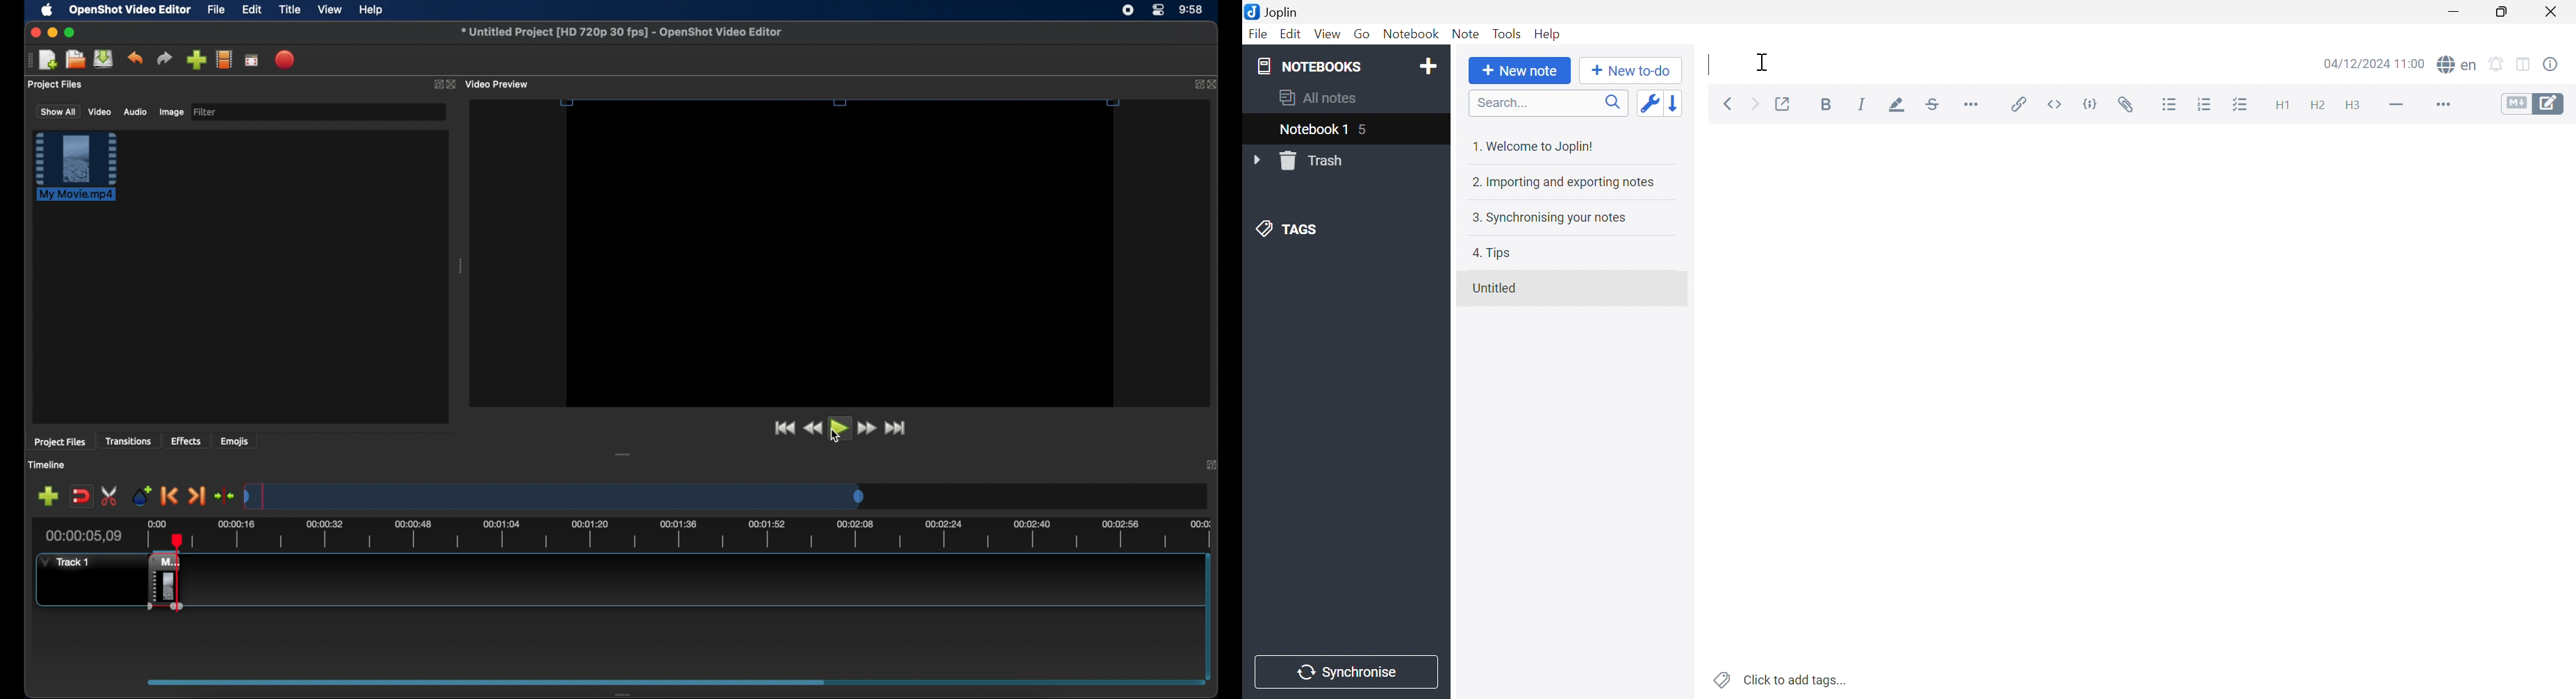 The height and width of the screenshot is (700, 2576). What do you see at coordinates (1566, 183) in the screenshot?
I see `2. Importing and exporting notes` at bounding box center [1566, 183].